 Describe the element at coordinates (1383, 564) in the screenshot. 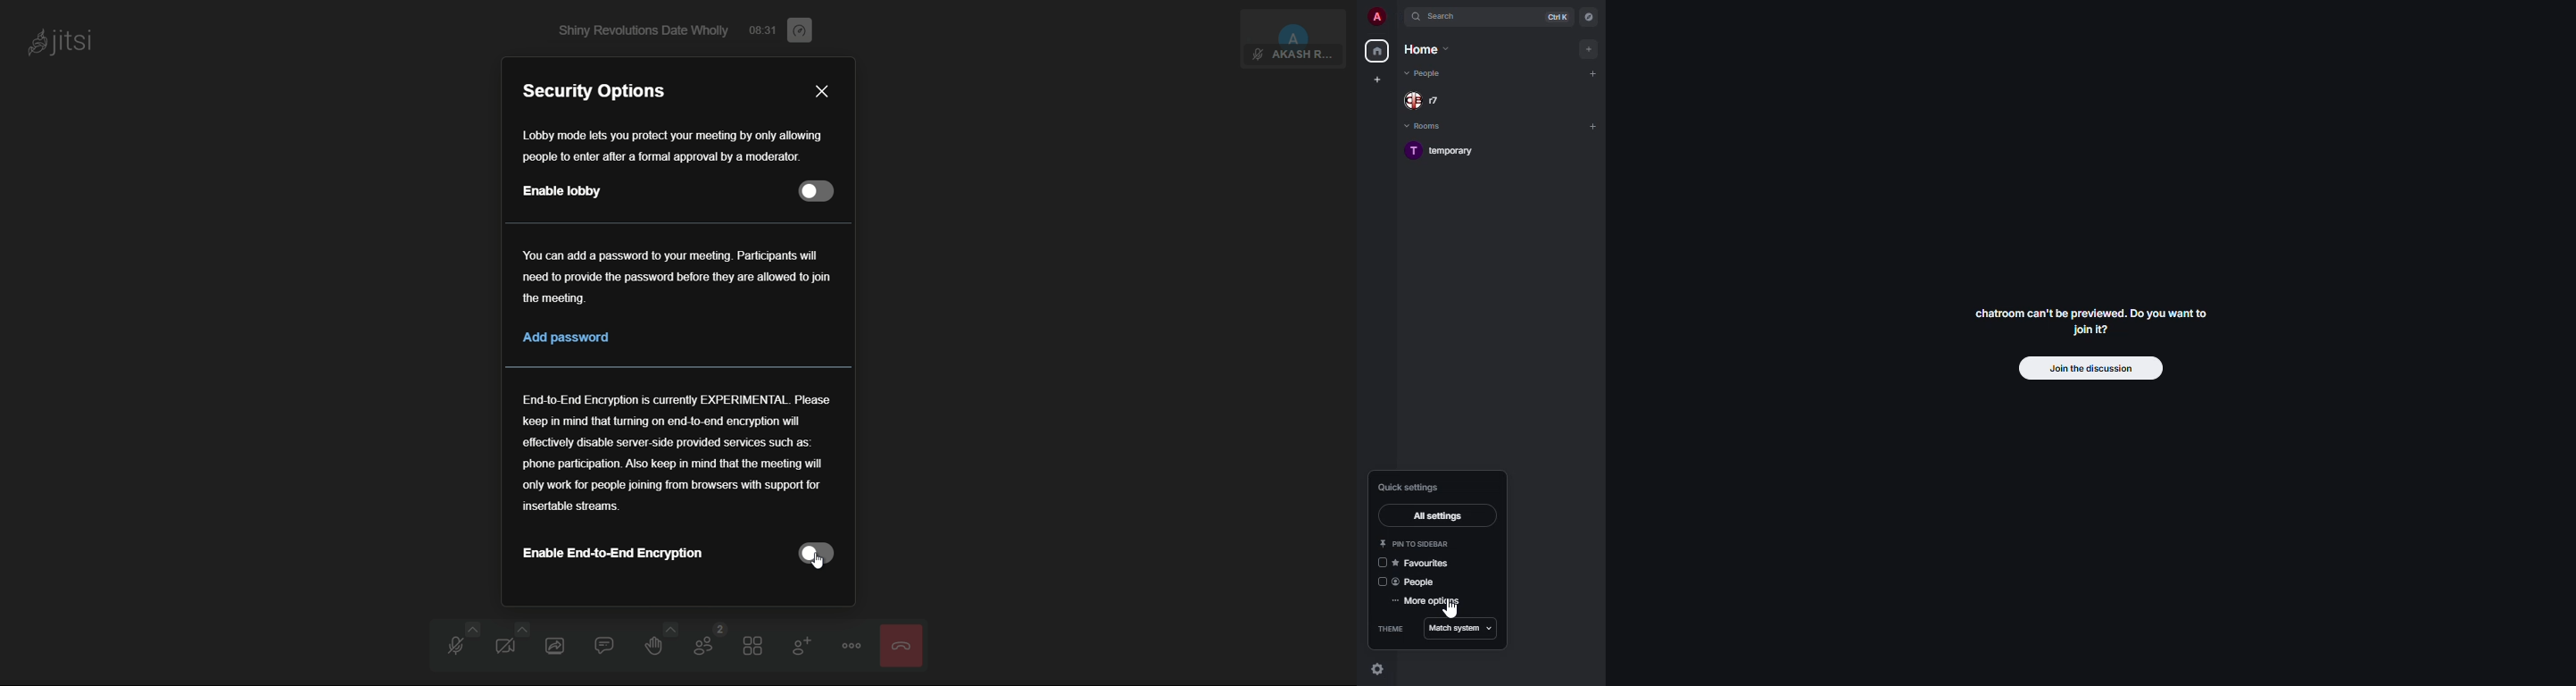

I see `disabled` at that location.